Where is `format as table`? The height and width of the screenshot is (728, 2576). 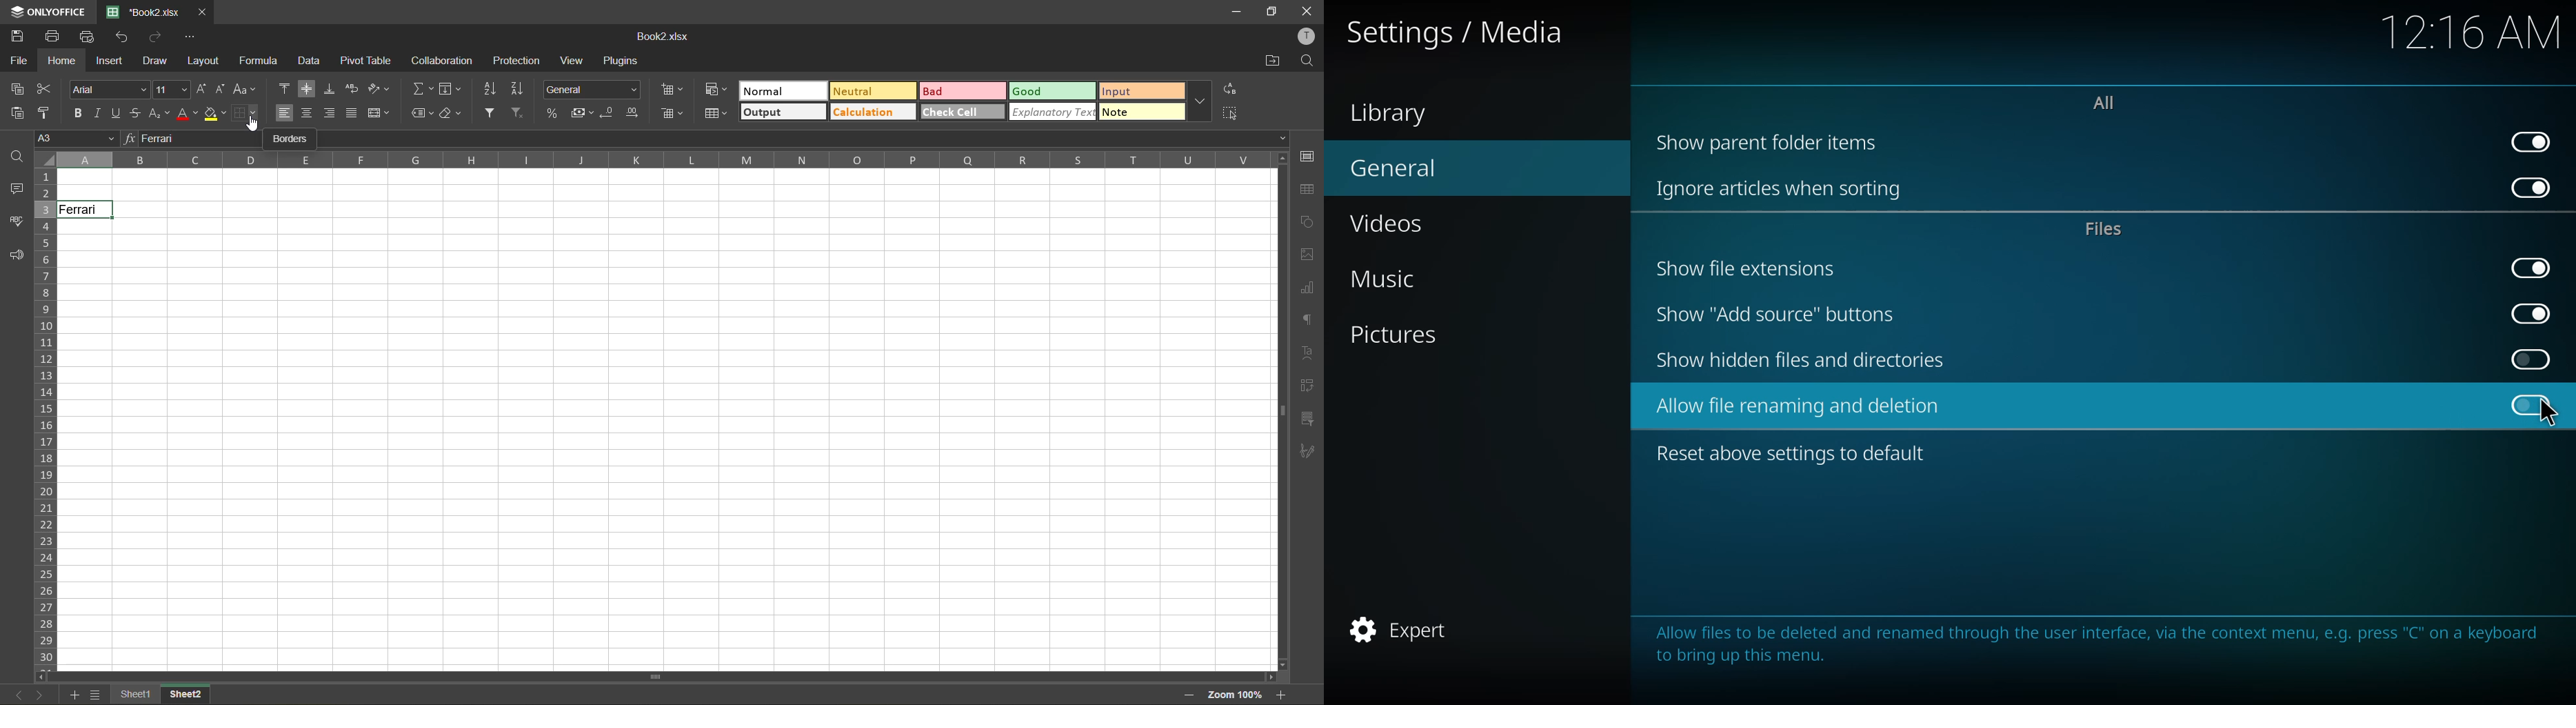
format as table is located at coordinates (717, 115).